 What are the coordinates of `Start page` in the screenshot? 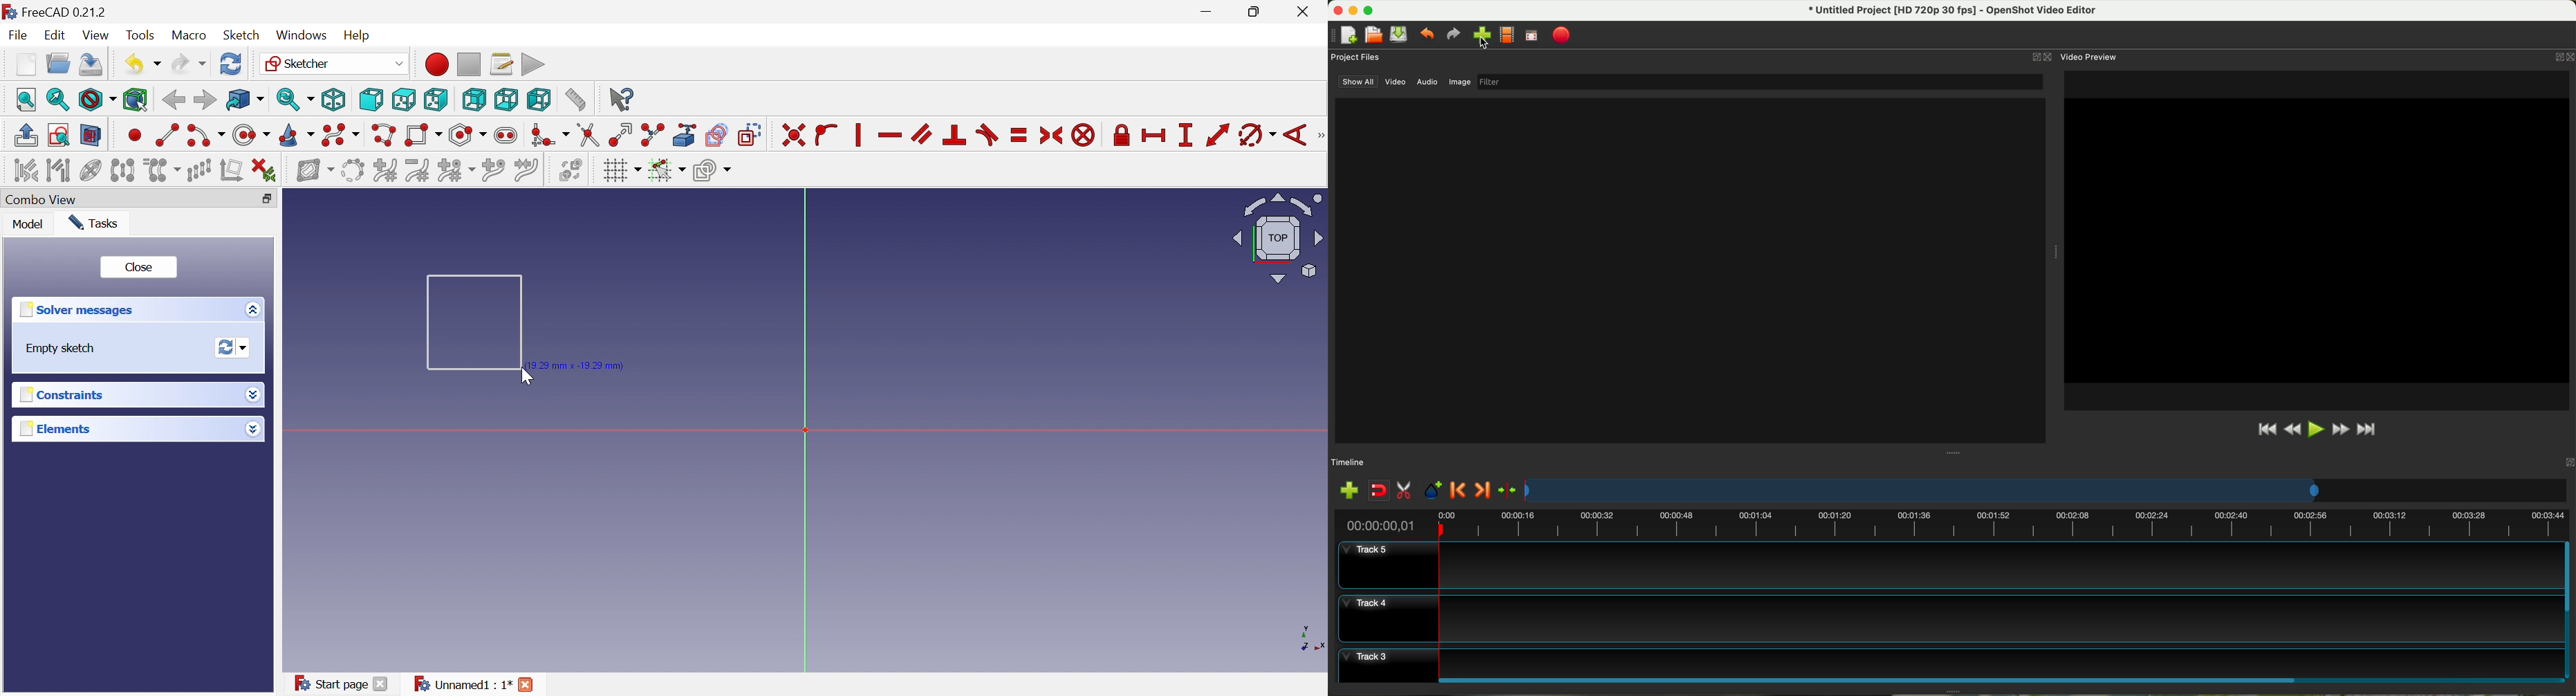 It's located at (330, 682).